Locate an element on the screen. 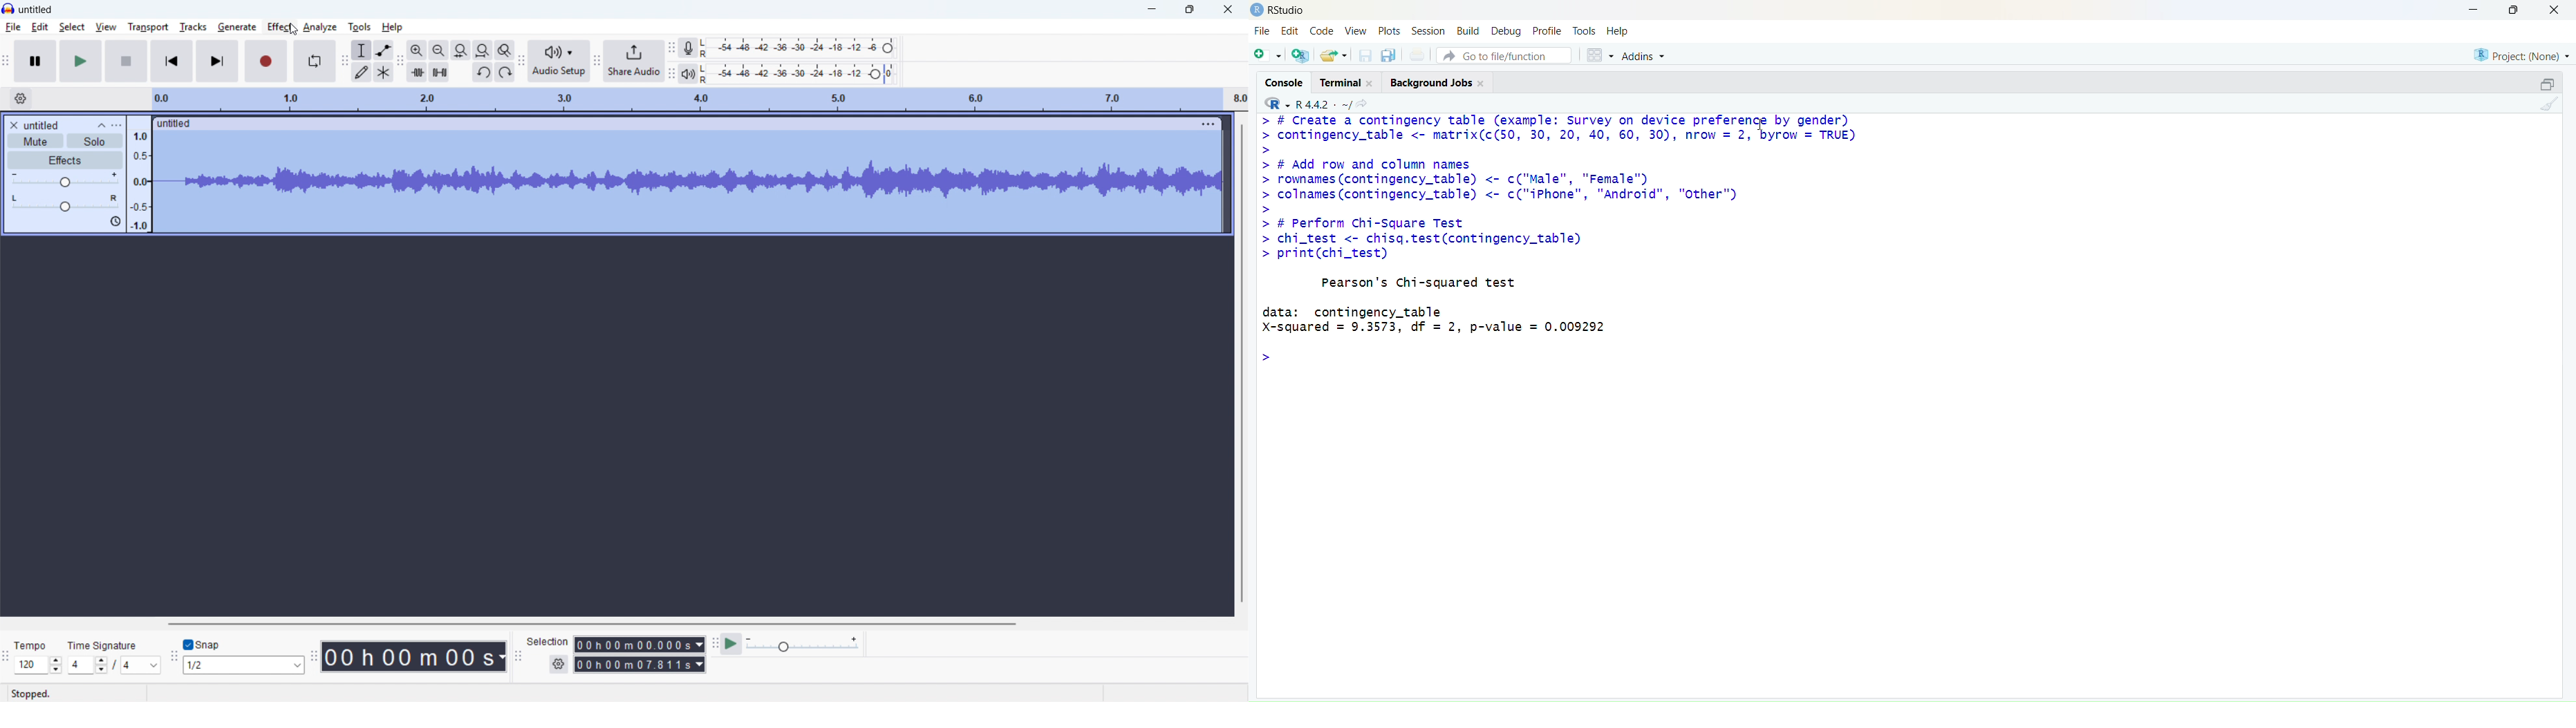 The height and width of the screenshot is (728, 2576). Edit is located at coordinates (1290, 30).